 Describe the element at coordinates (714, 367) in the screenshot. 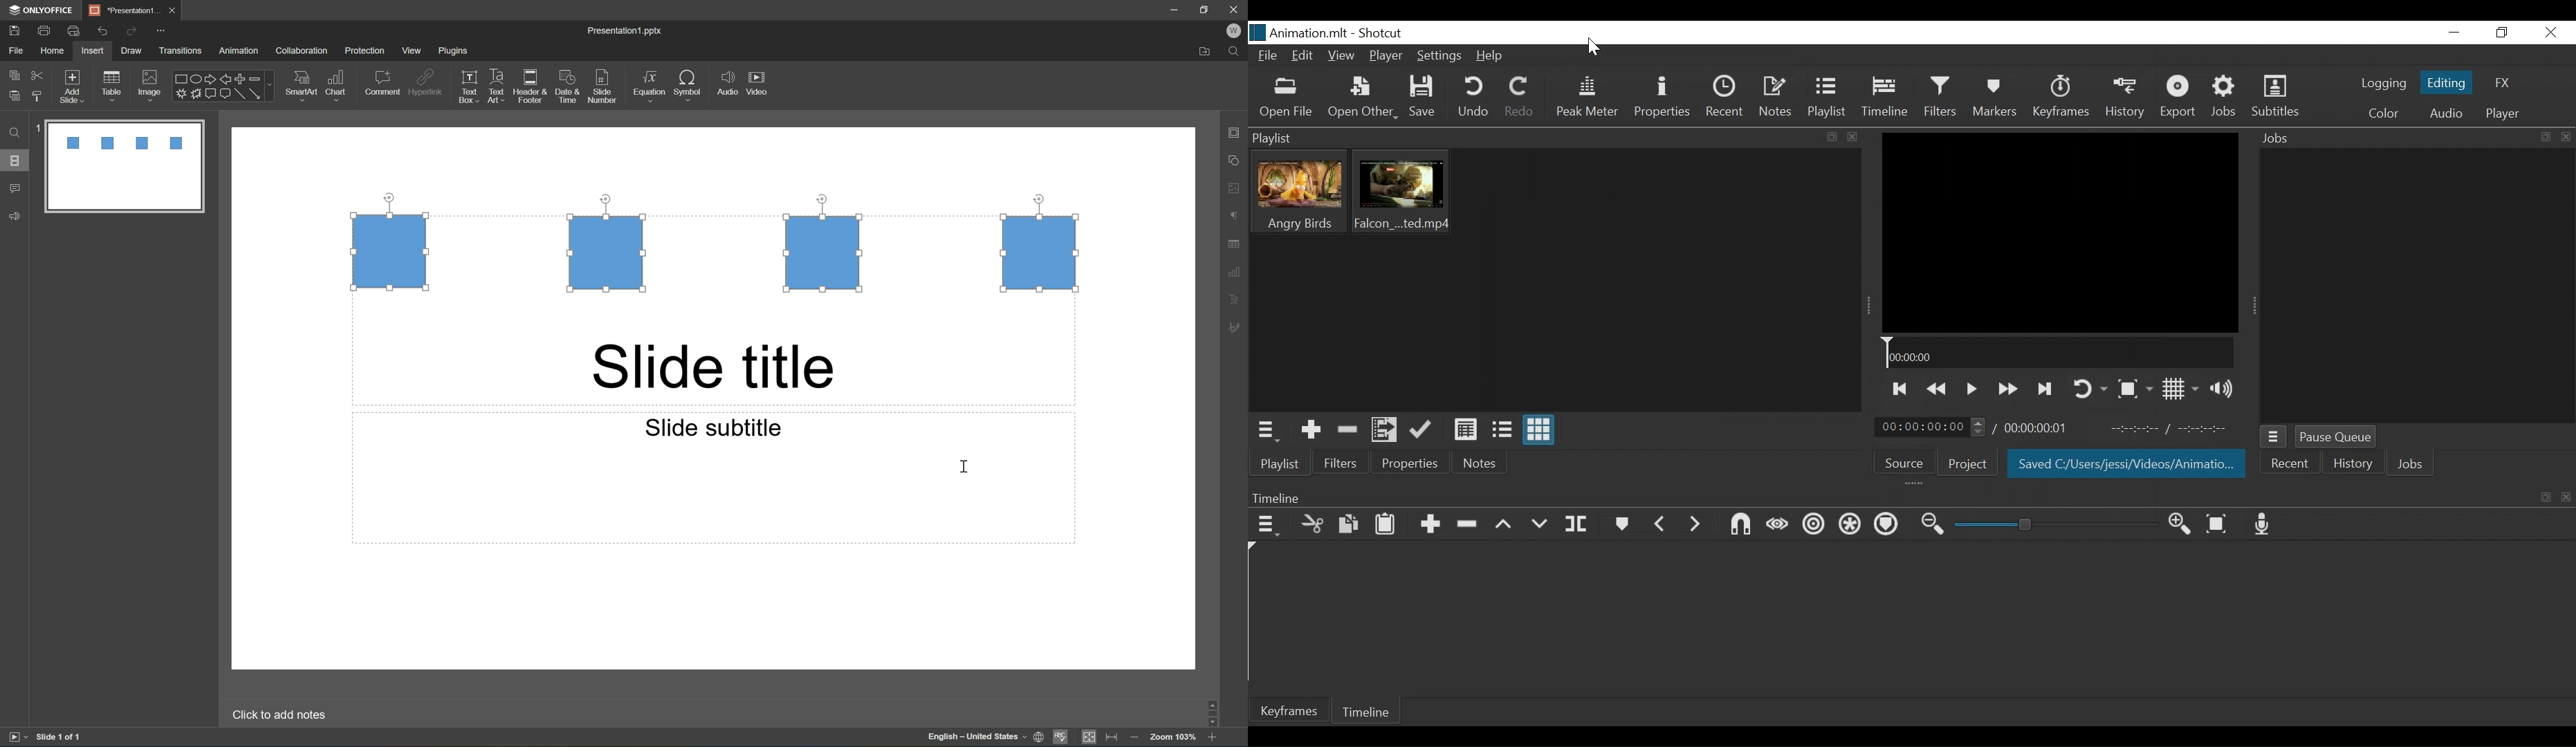

I see `slide title` at that location.